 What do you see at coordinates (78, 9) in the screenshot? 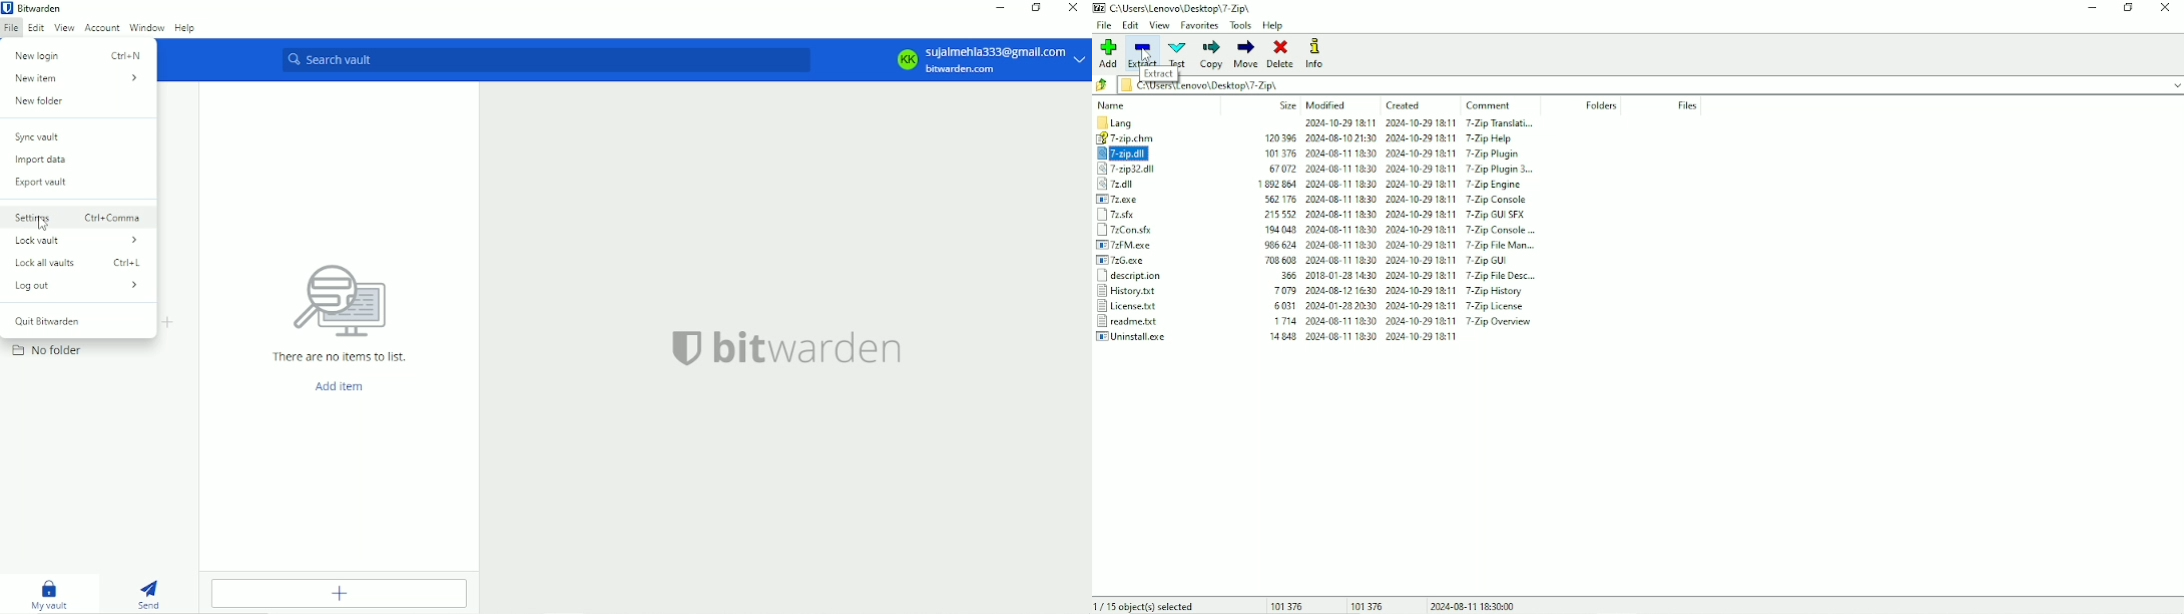
I see `Bitwarden` at bounding box center [78, 9].